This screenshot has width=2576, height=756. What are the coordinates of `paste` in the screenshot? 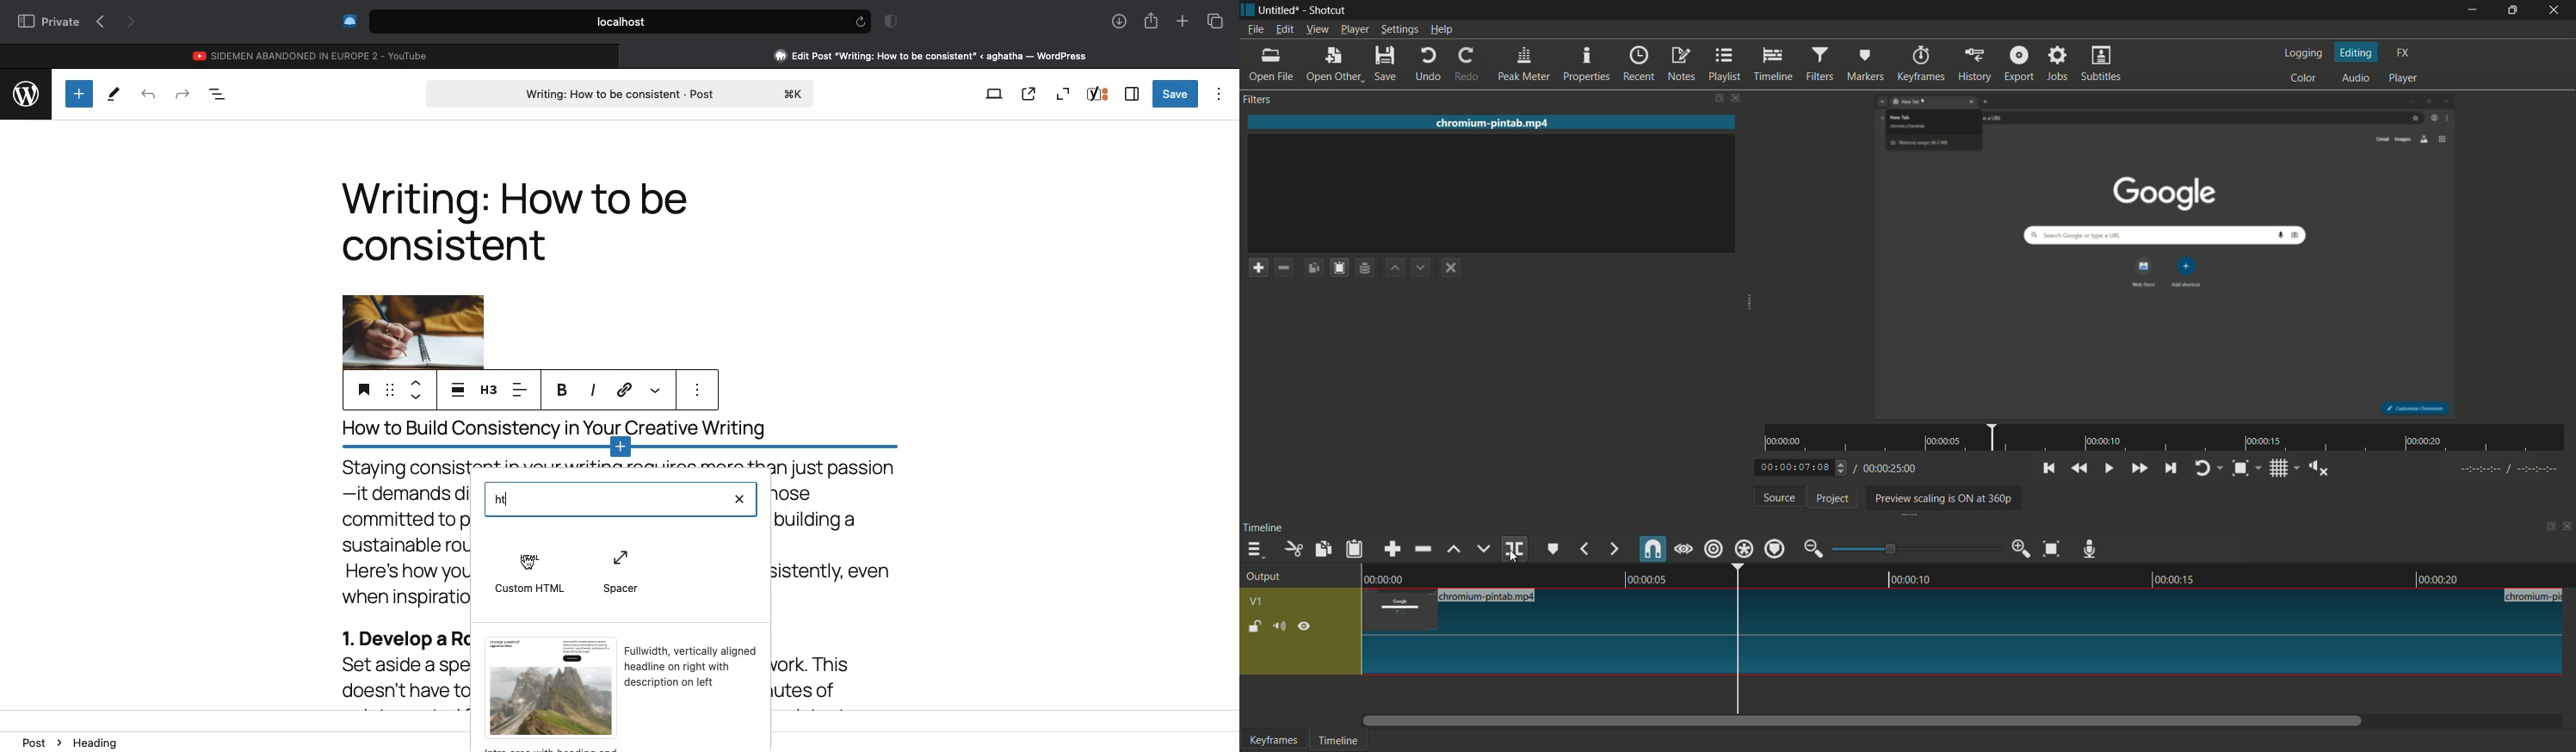 It's located at (1357, 549).